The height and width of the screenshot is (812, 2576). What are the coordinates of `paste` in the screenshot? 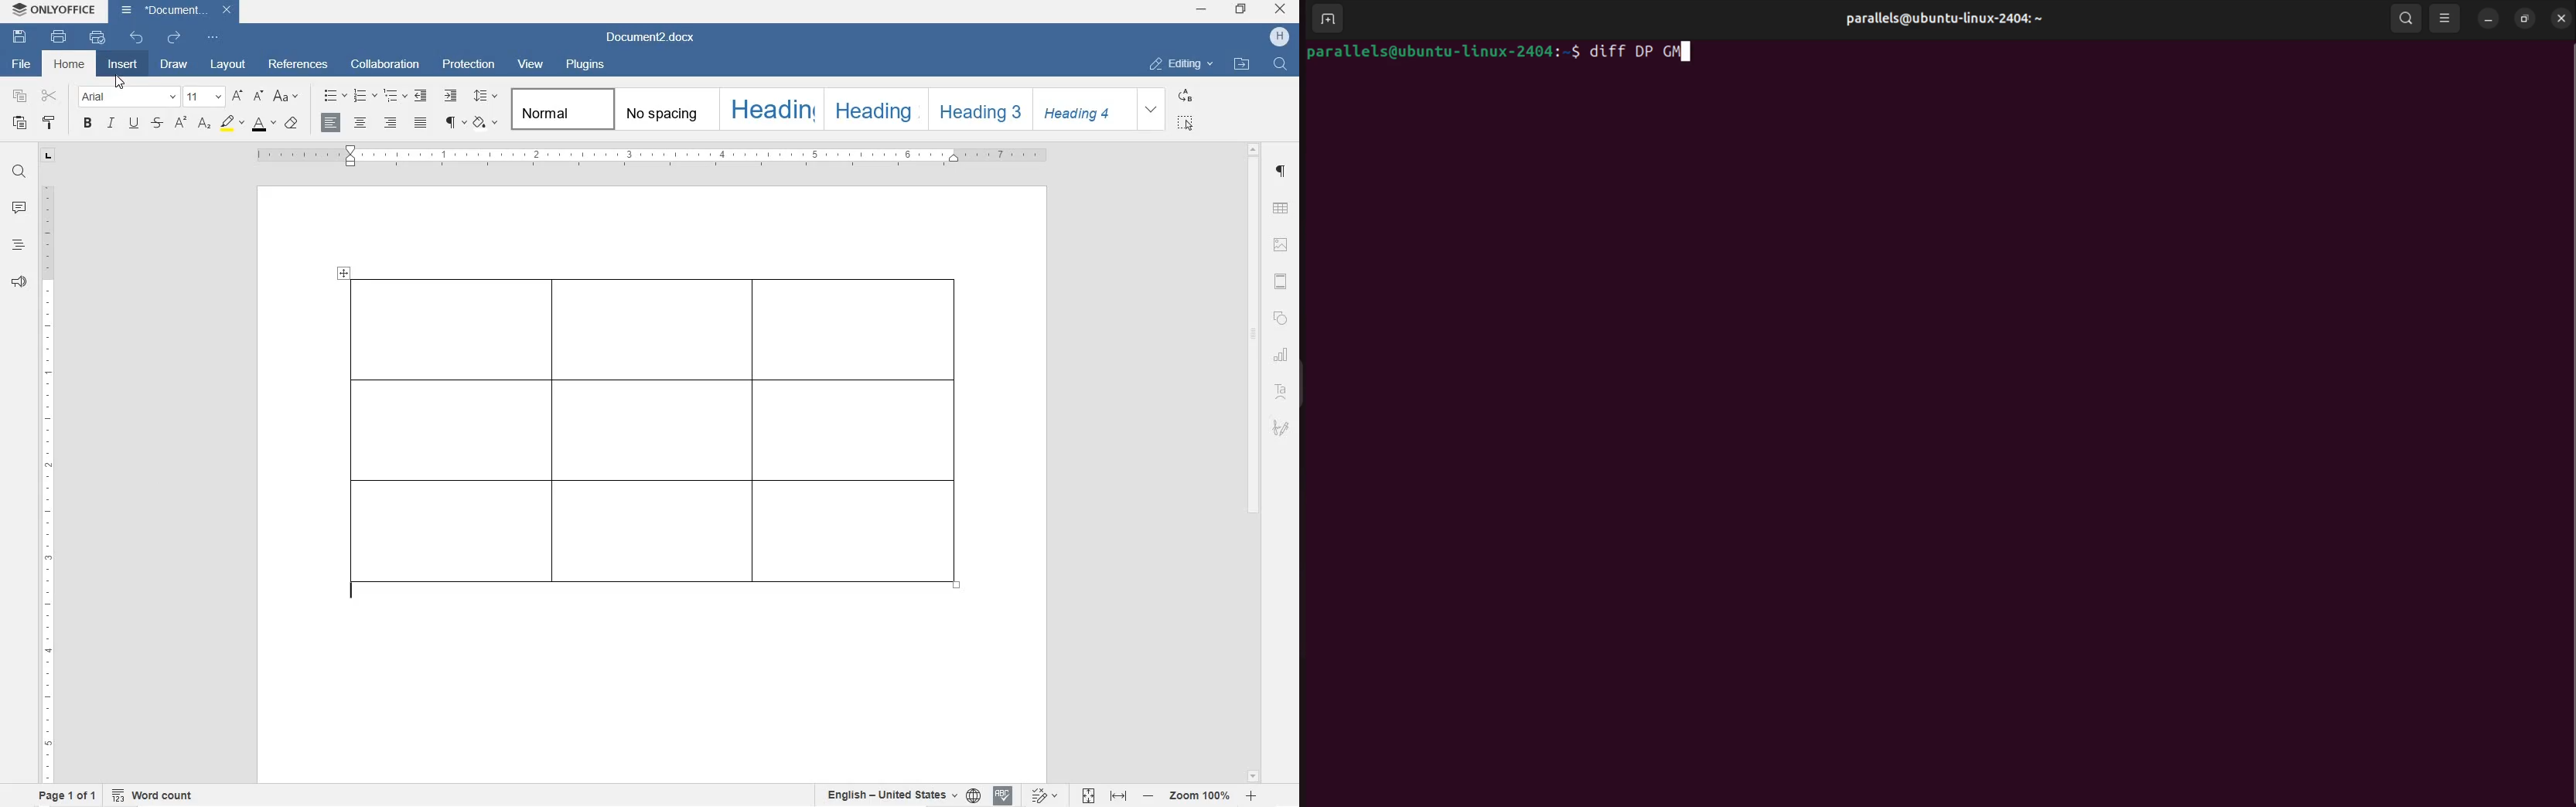 It's located at (20, 123).